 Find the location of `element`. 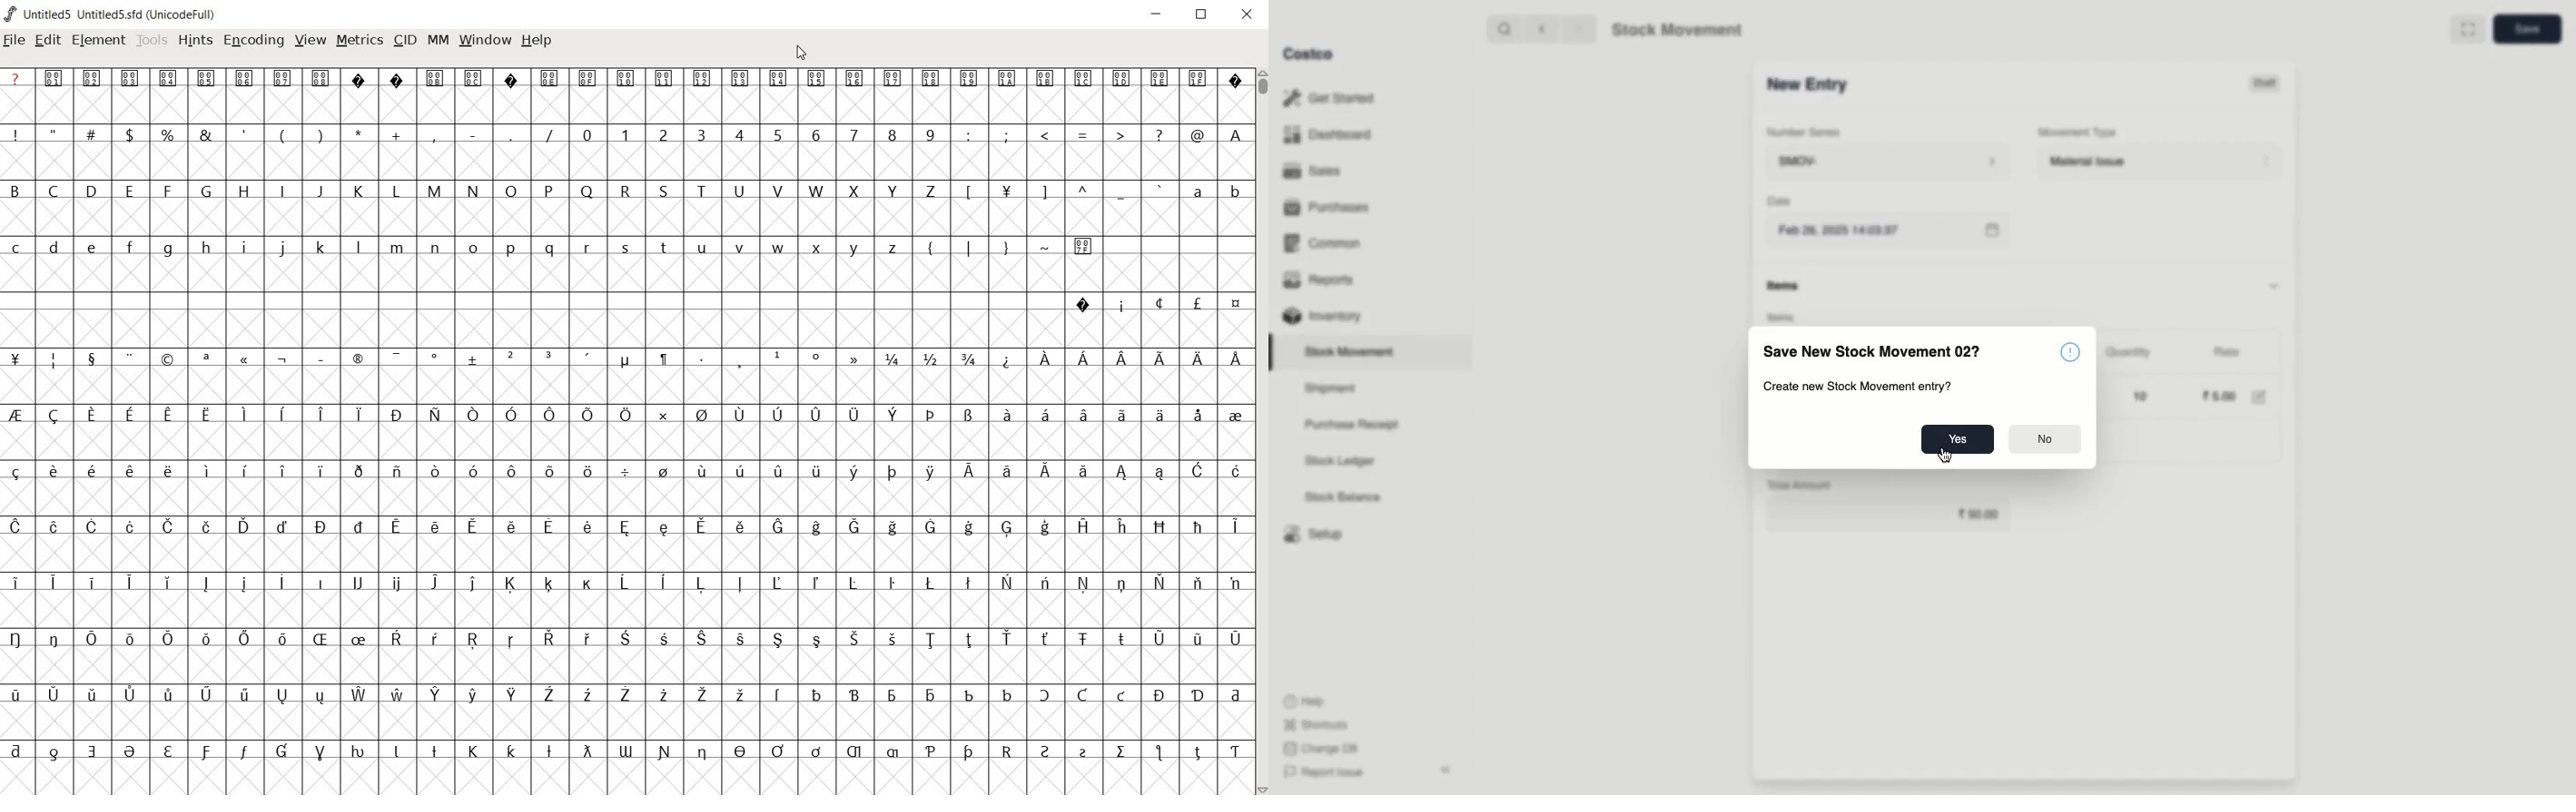

element is located at coordinates (100, 40).